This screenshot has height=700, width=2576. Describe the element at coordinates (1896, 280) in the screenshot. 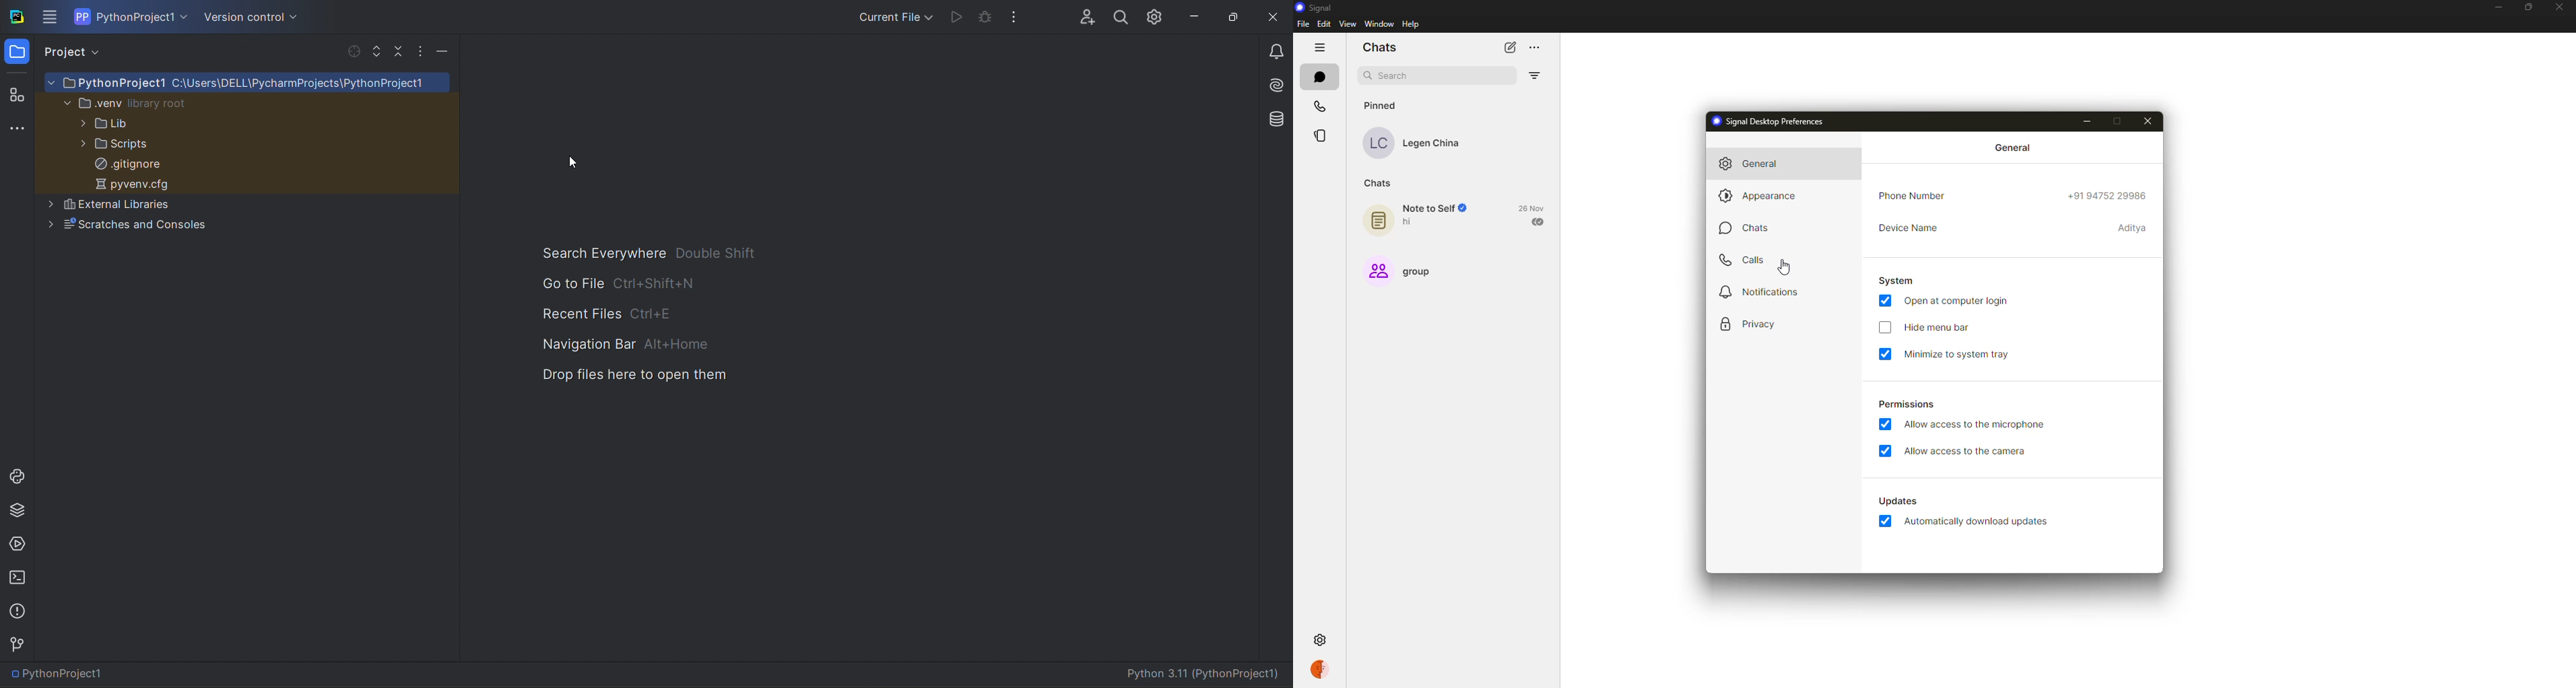

I see `system` at that location.